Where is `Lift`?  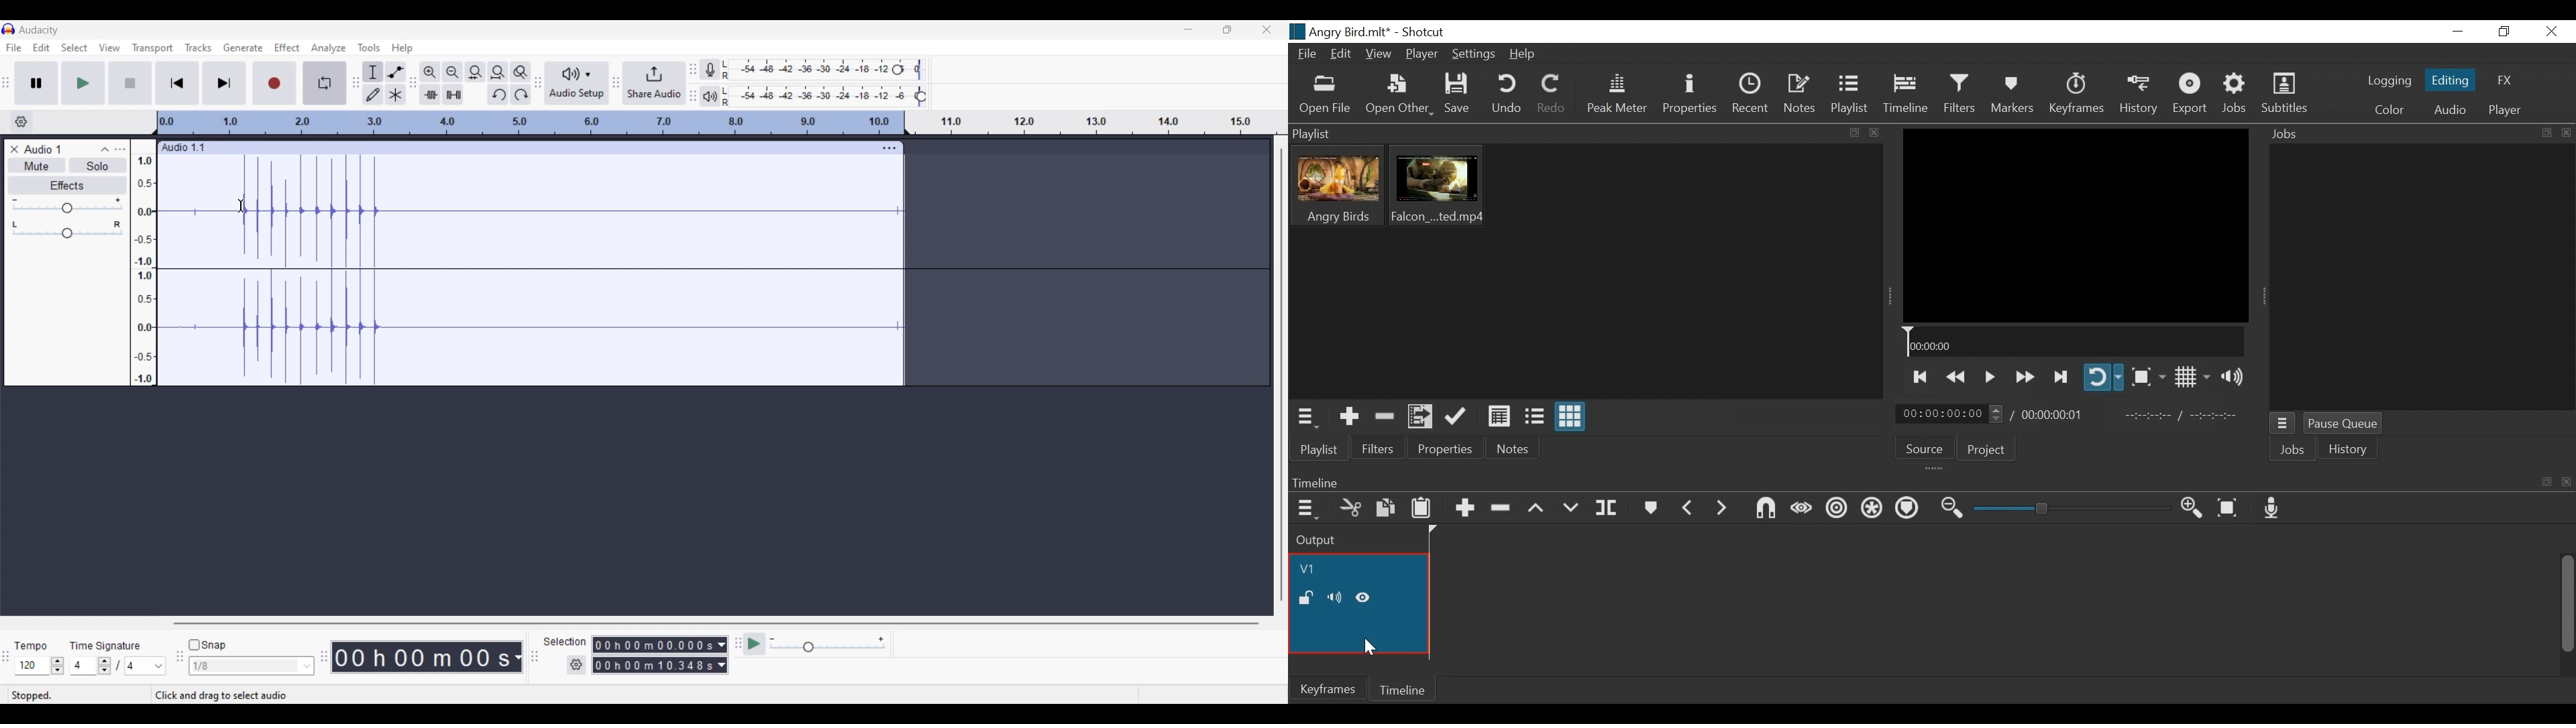 Lift is located at coordinates (1534, 509).